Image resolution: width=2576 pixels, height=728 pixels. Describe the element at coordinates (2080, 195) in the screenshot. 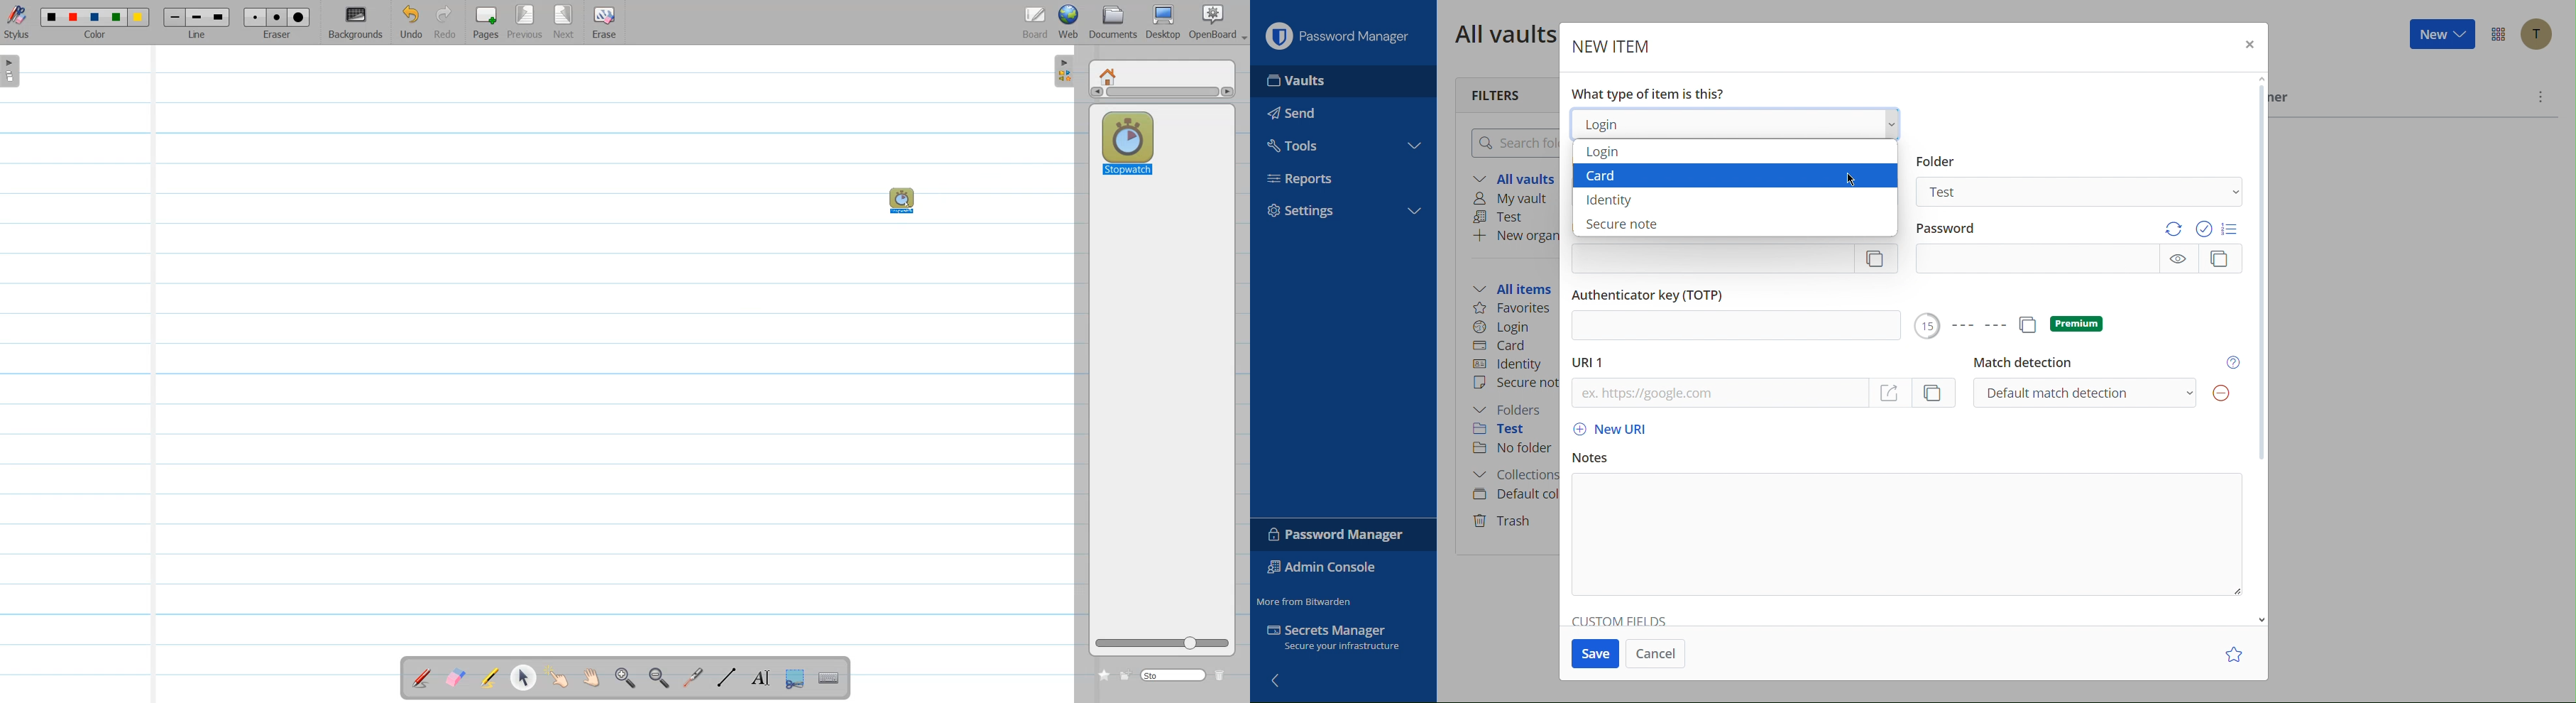

I see `Test` at that location.